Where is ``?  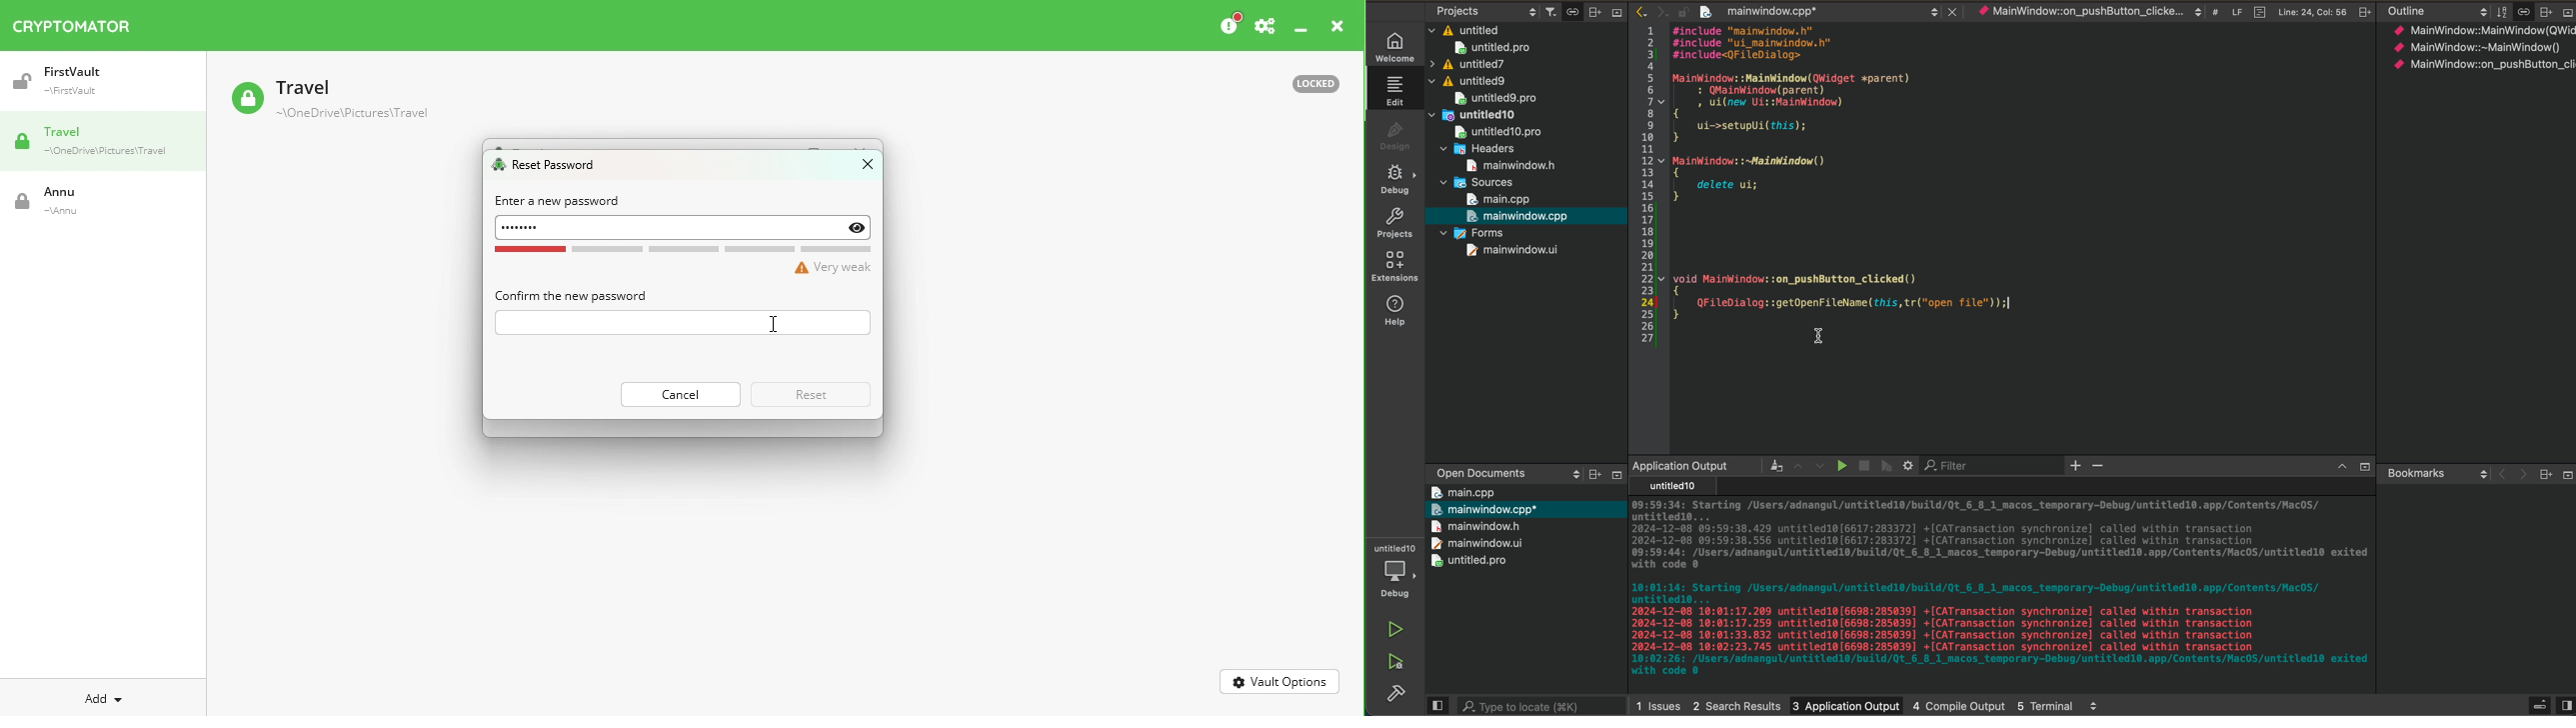  is located at coordinates (1615, 15).